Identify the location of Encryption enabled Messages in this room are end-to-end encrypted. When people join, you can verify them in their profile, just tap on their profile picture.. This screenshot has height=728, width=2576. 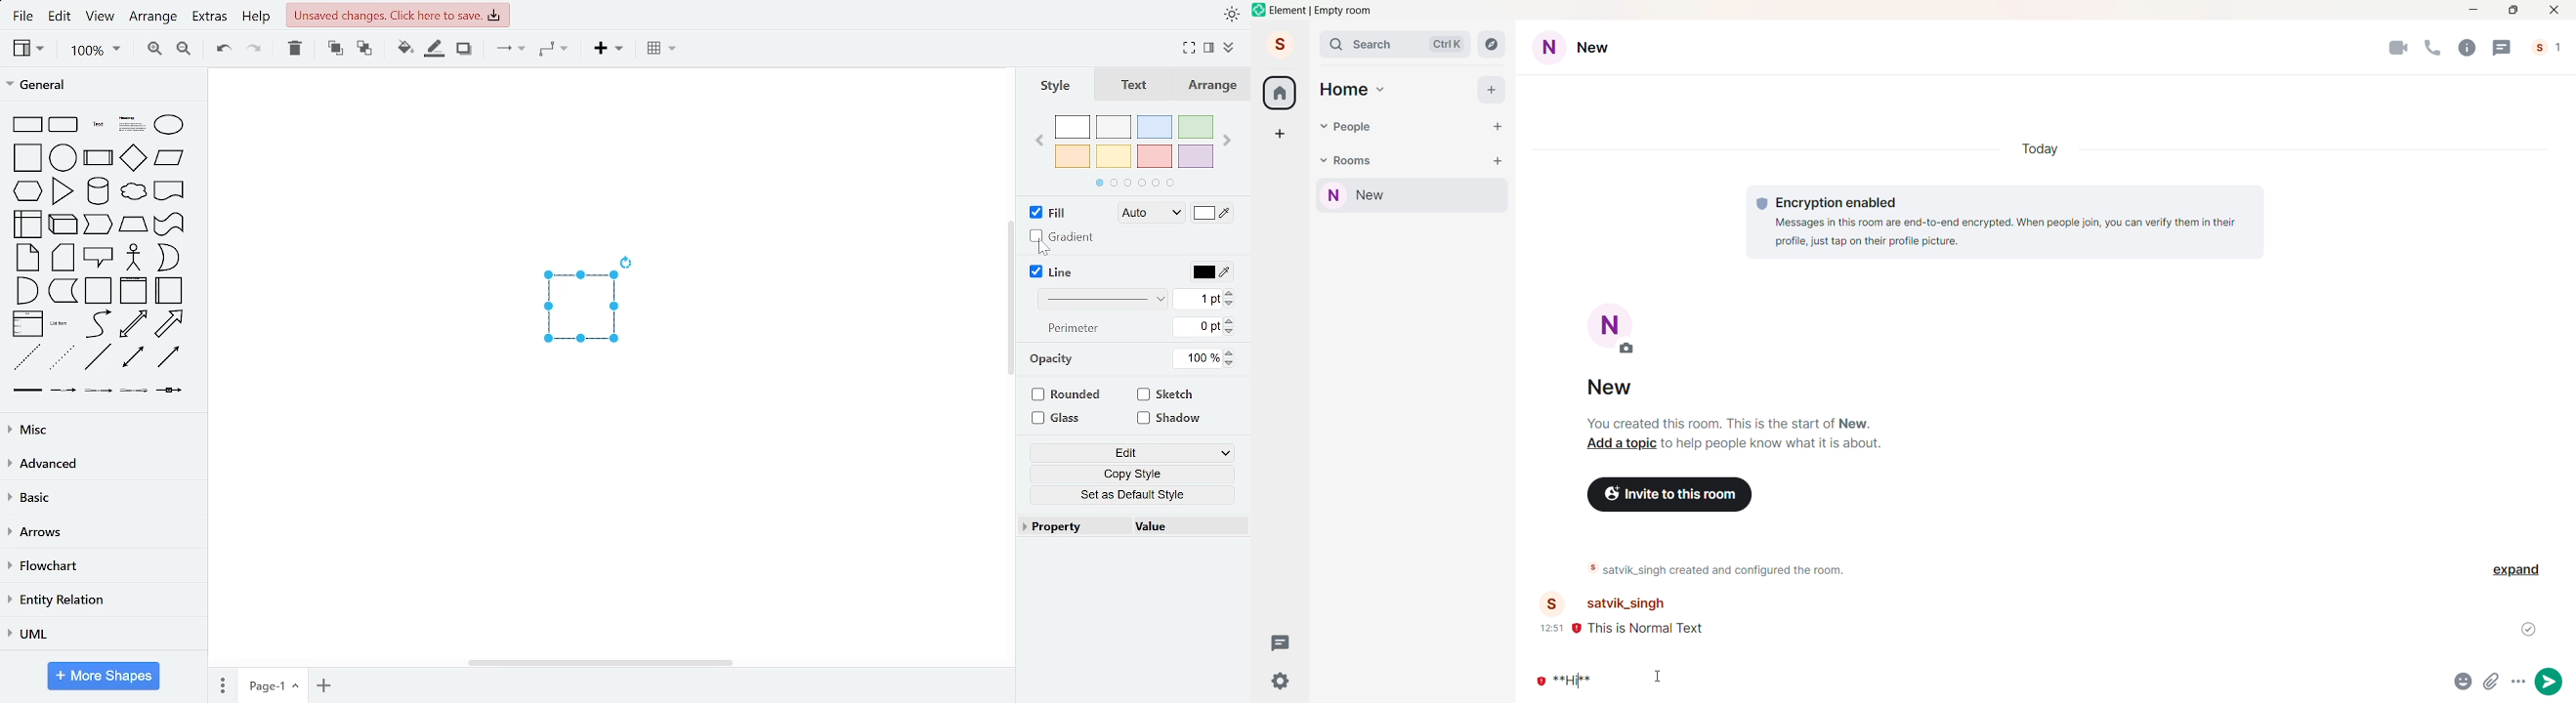
(2006, 220).